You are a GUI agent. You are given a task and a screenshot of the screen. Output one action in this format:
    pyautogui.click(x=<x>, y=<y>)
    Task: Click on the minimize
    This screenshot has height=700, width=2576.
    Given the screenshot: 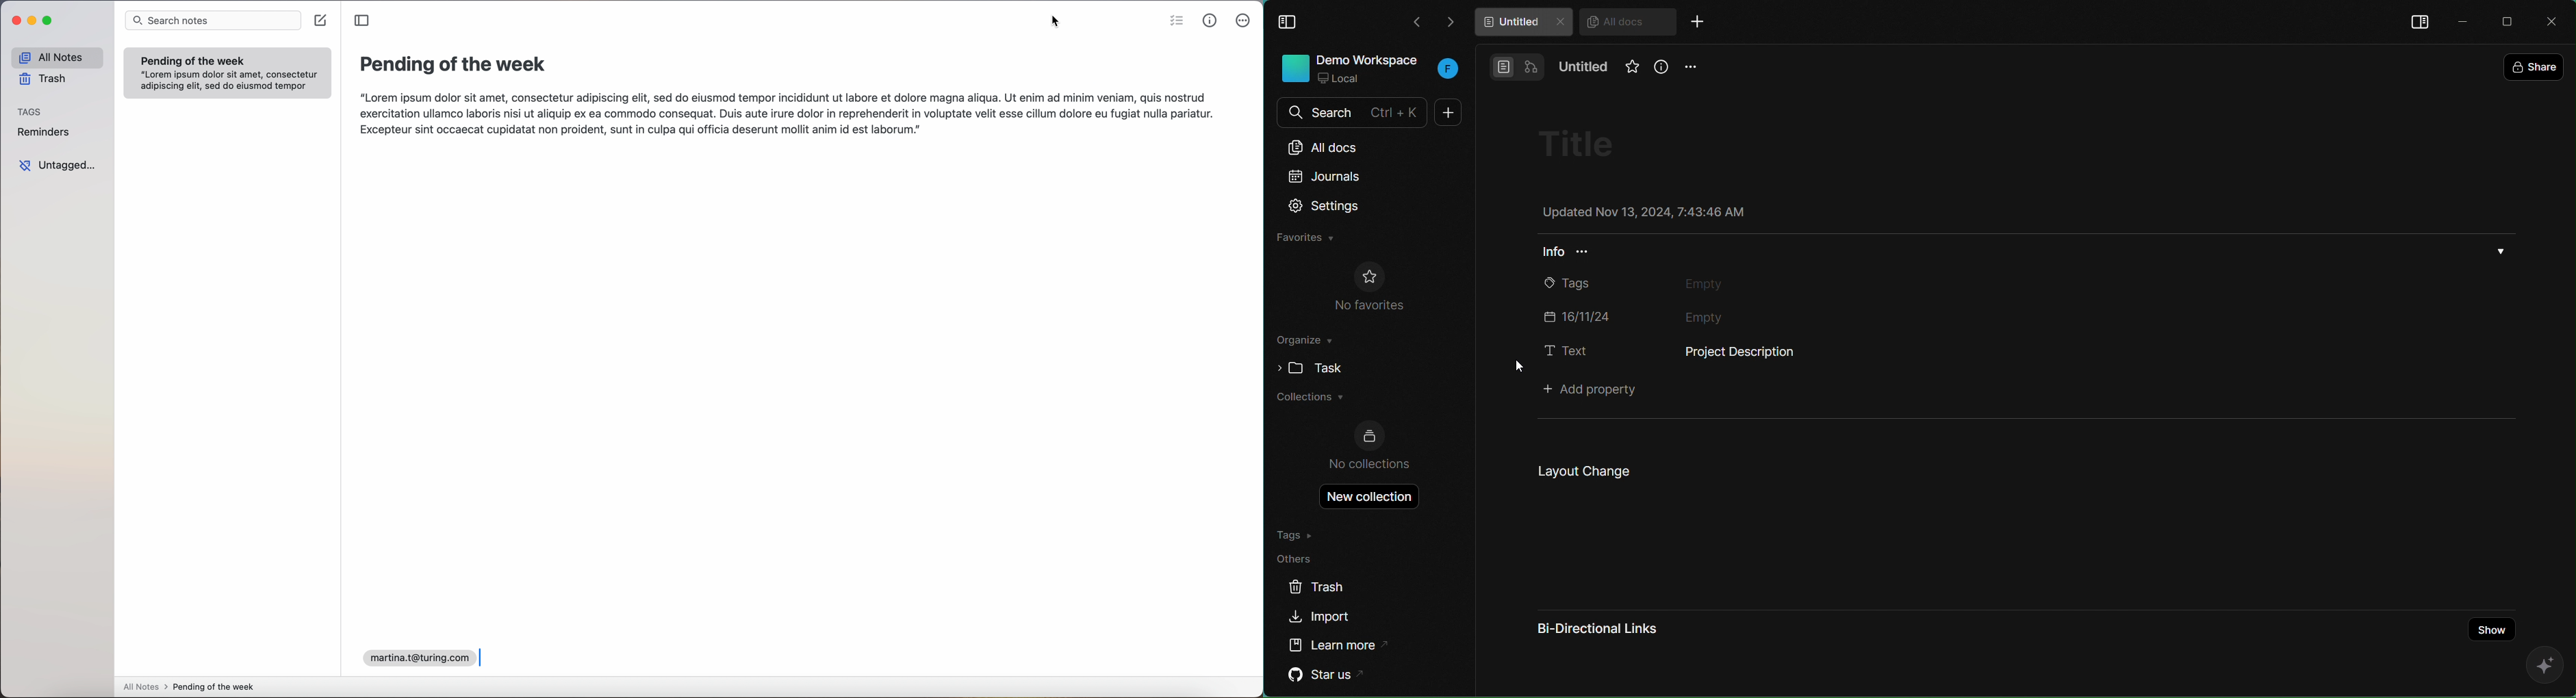 What is the action you would take?
    pyautogui.click(x=2461, y=19)
    